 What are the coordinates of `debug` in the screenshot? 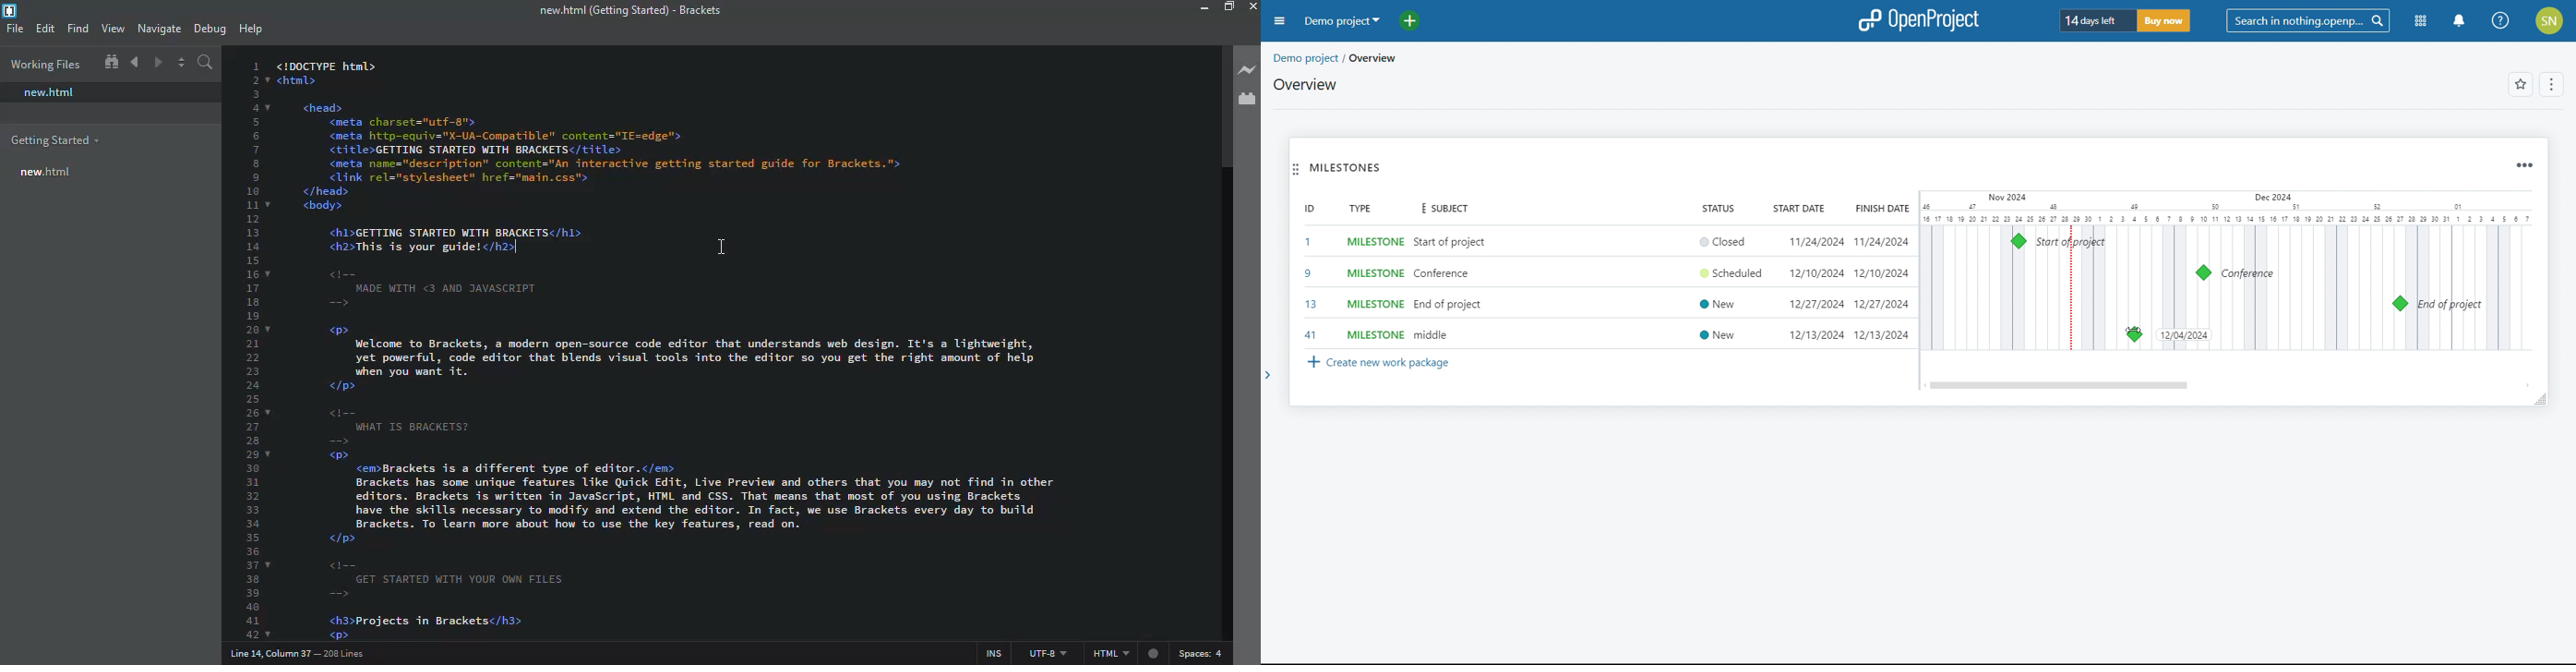 It's located at (211, 27).